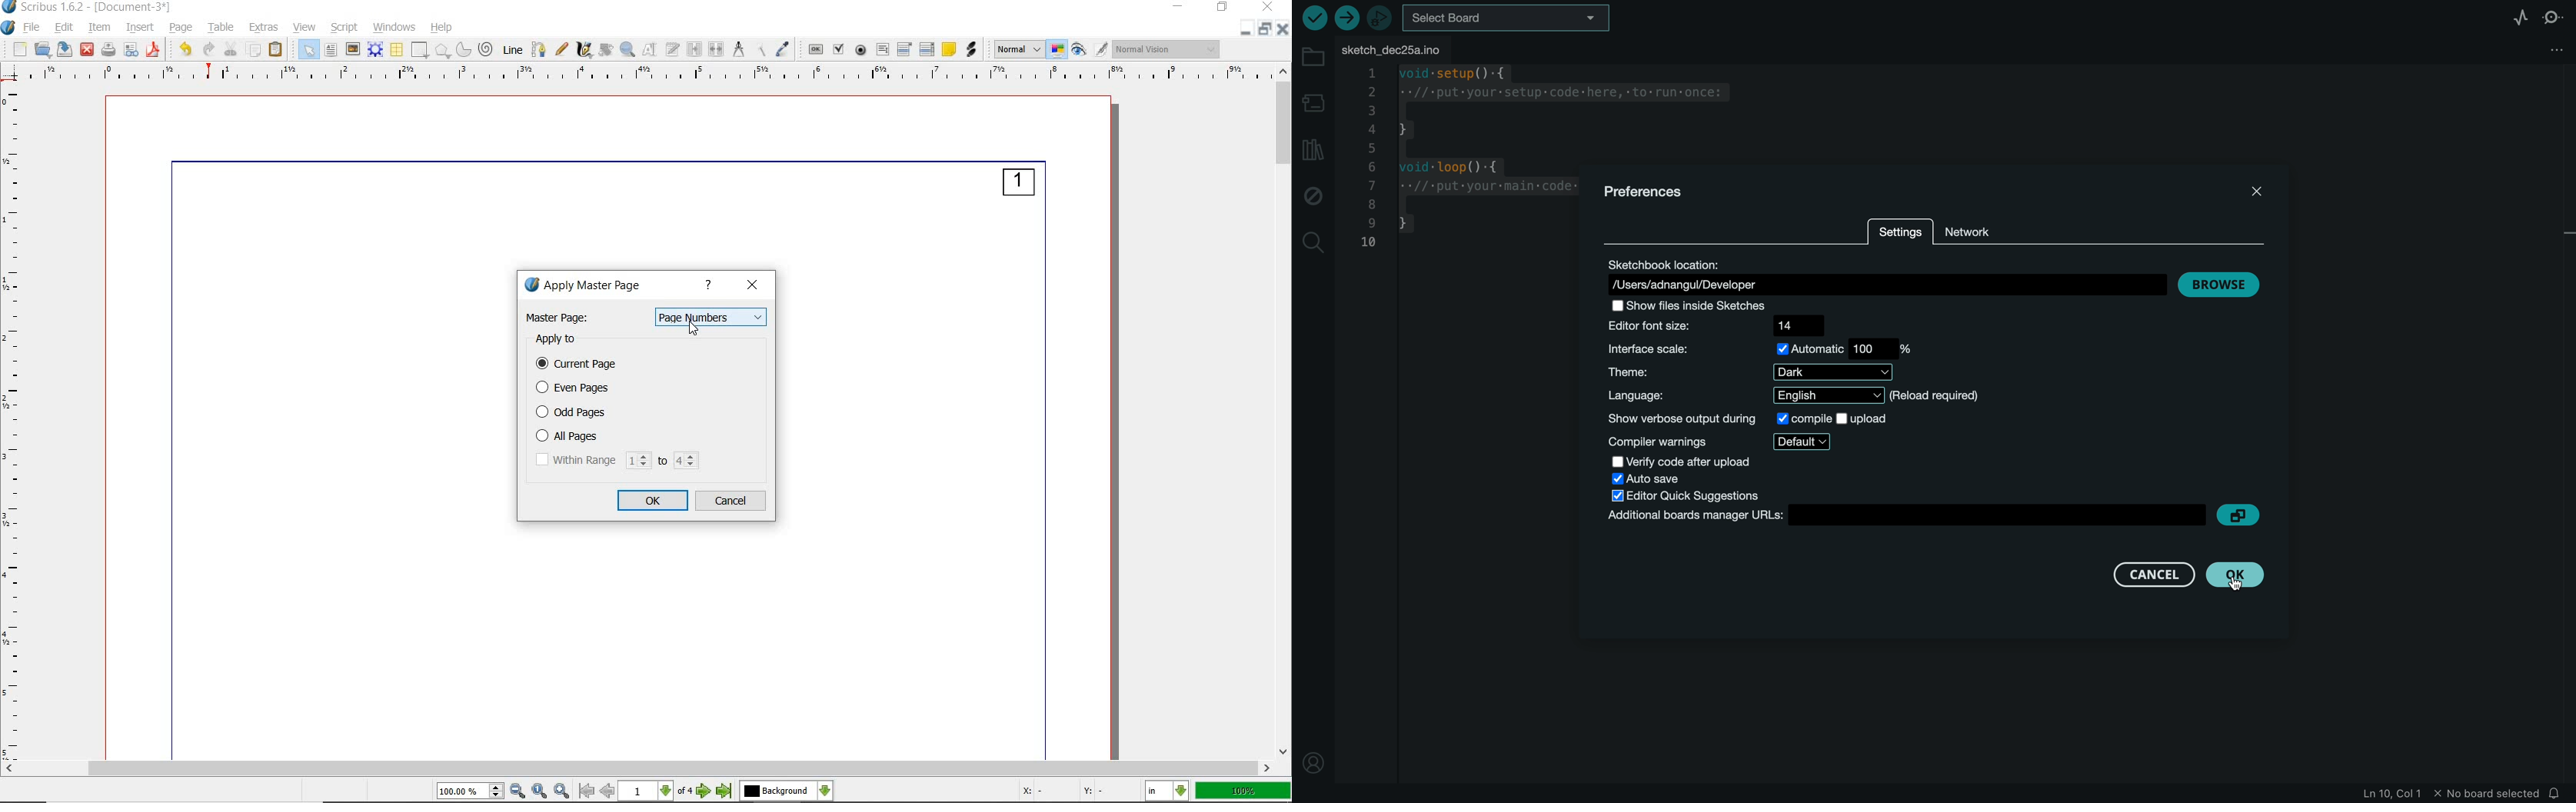 The width and height of the screenshot is (2576, 812). Describe the element at coordinates (1883, 274) in the screenshot. I see `location ` at that location.